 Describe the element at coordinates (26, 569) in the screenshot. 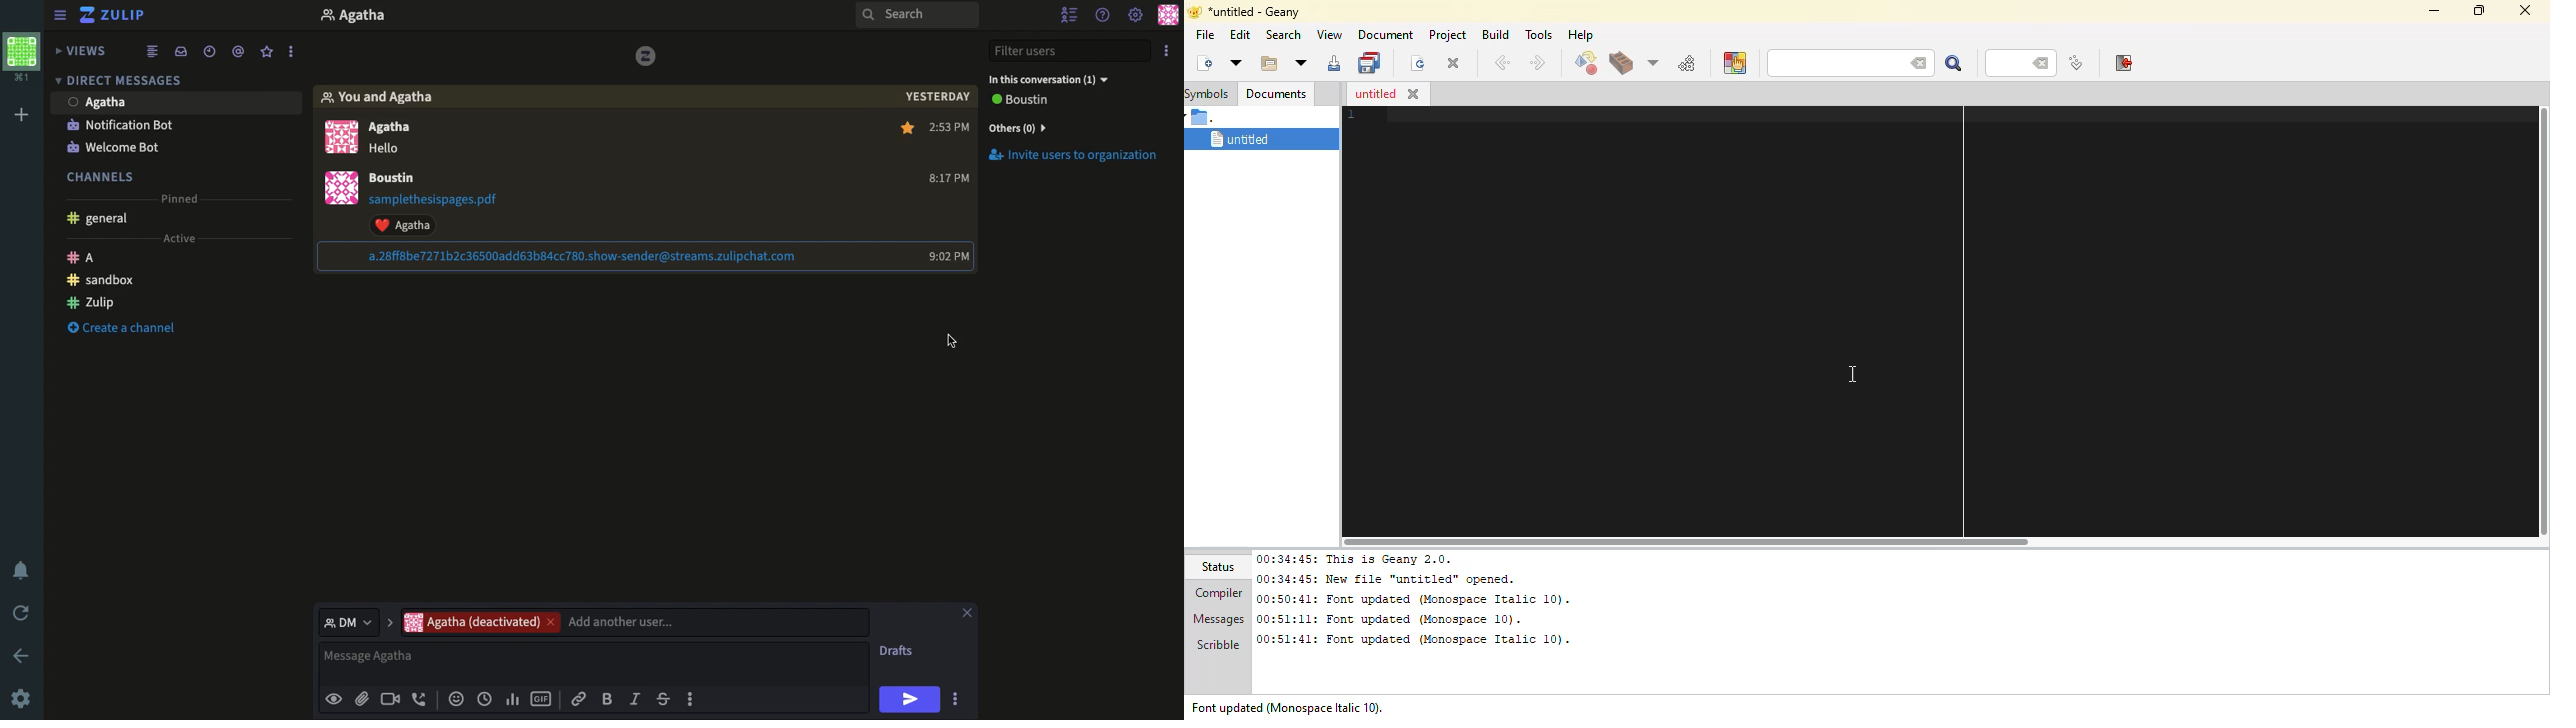

I see `Notification ` at that location.